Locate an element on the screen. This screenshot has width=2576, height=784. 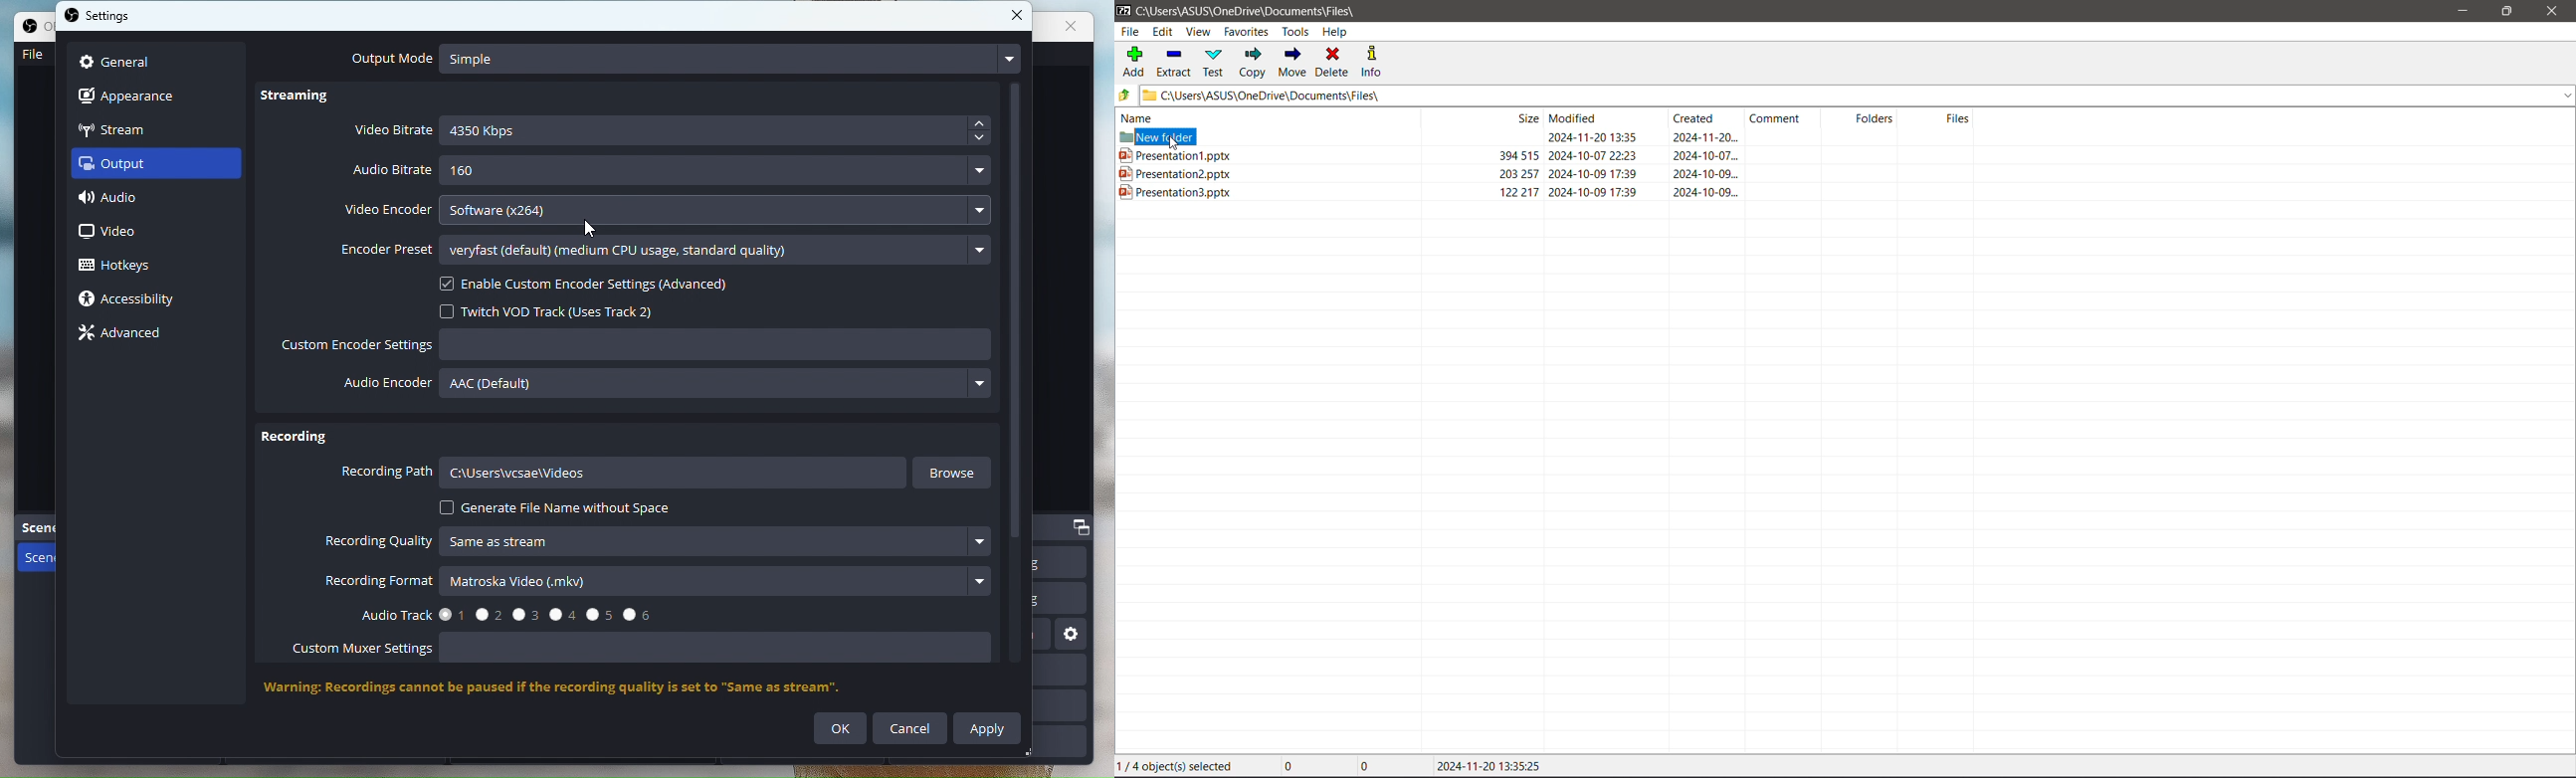
Recording quality is located at coordinates (663, 542).